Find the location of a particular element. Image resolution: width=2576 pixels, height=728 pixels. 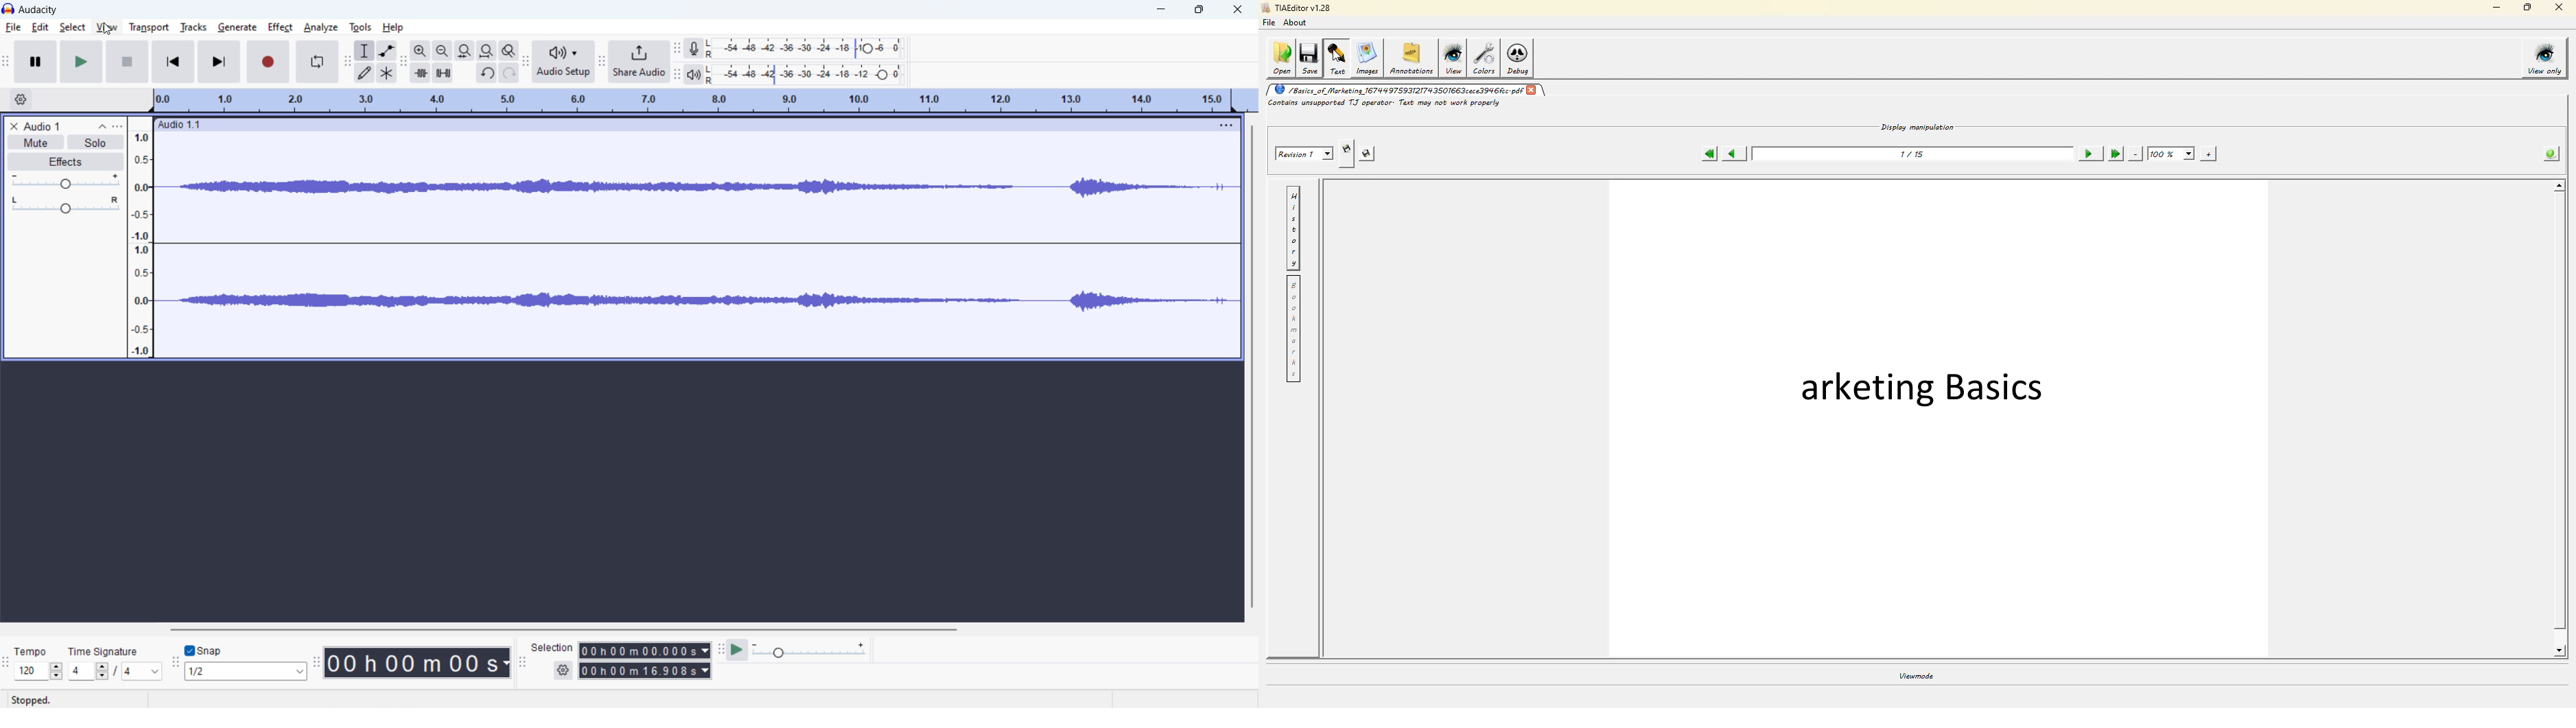

select tempo is located at coordinates (39, 671).